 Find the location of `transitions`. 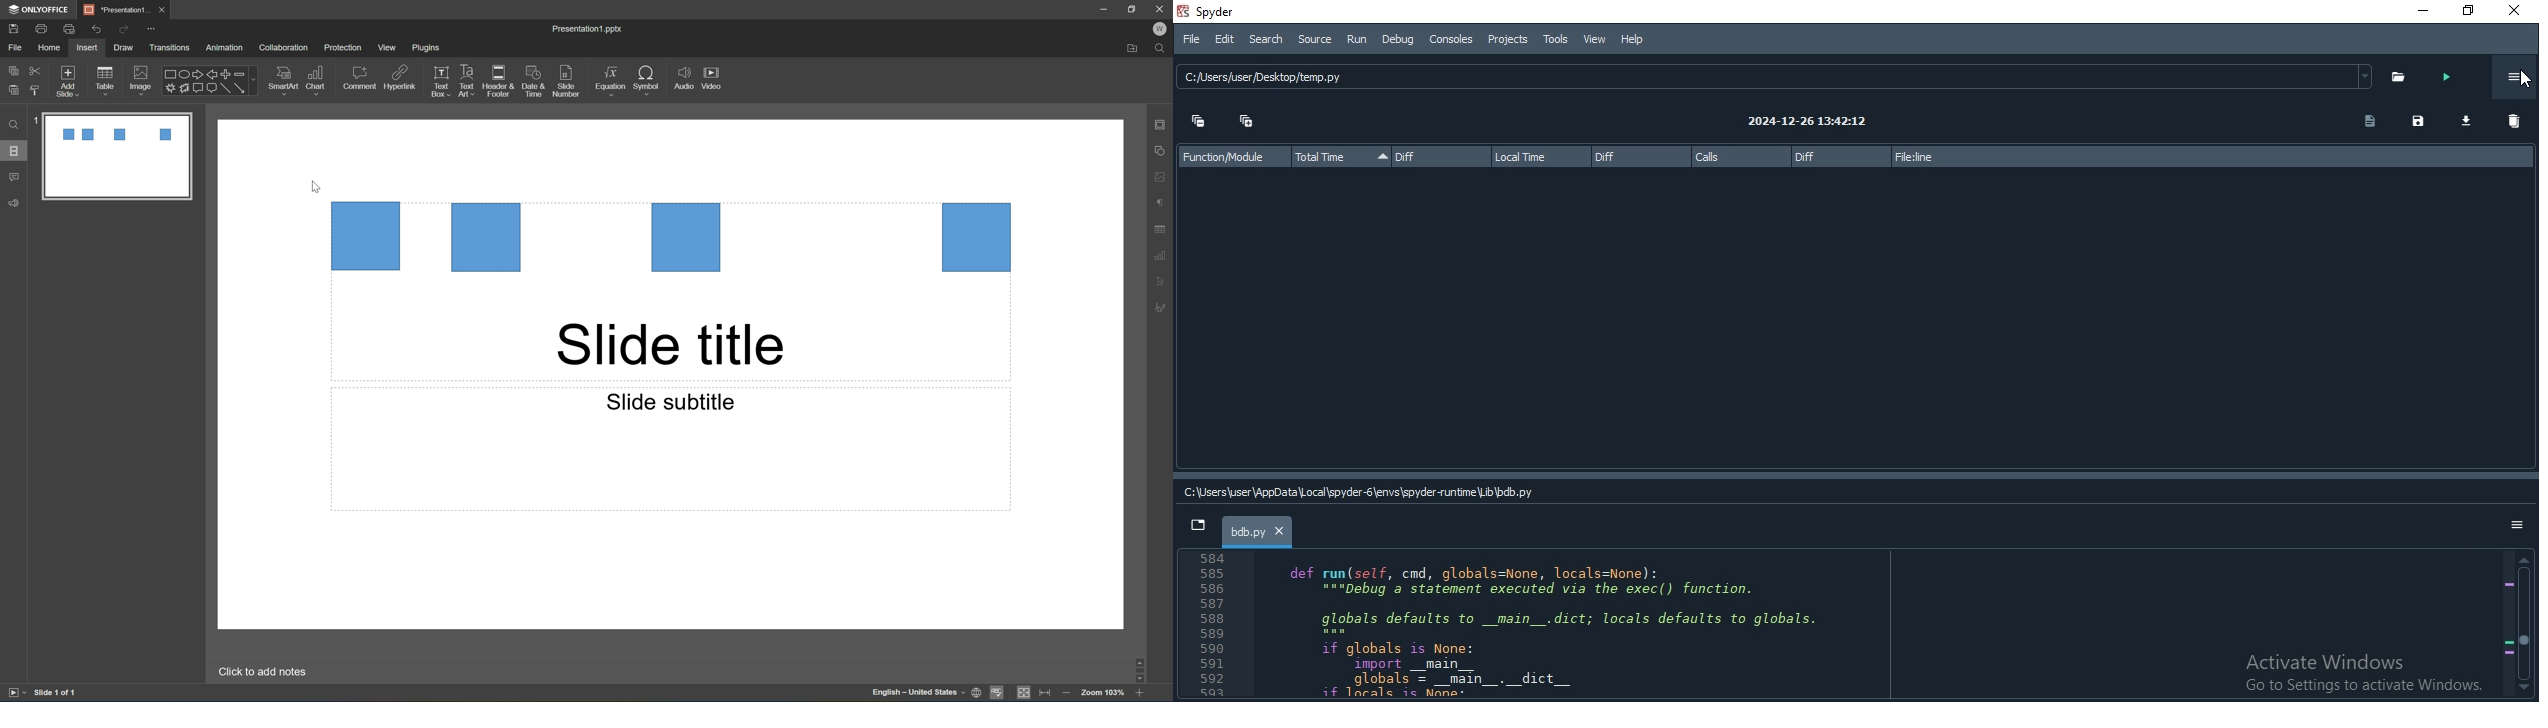

transitions is located at coordinates (171, 47).